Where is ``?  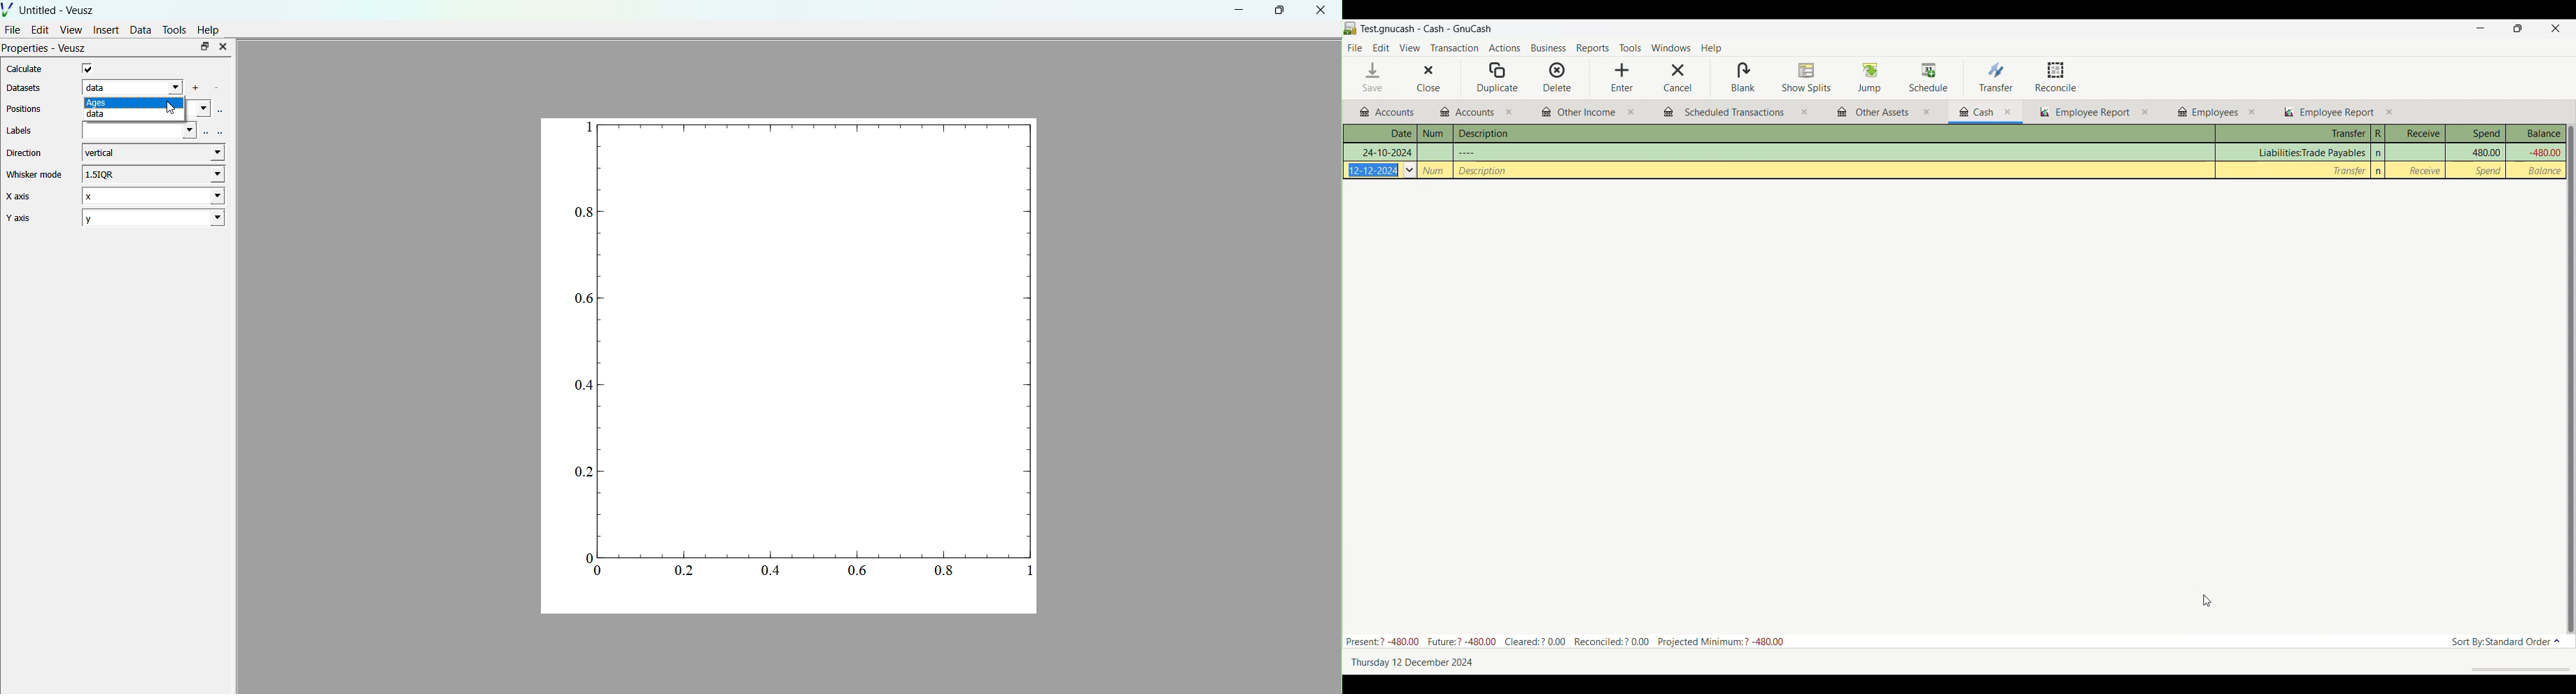  is located at coordinates (1468, 152).